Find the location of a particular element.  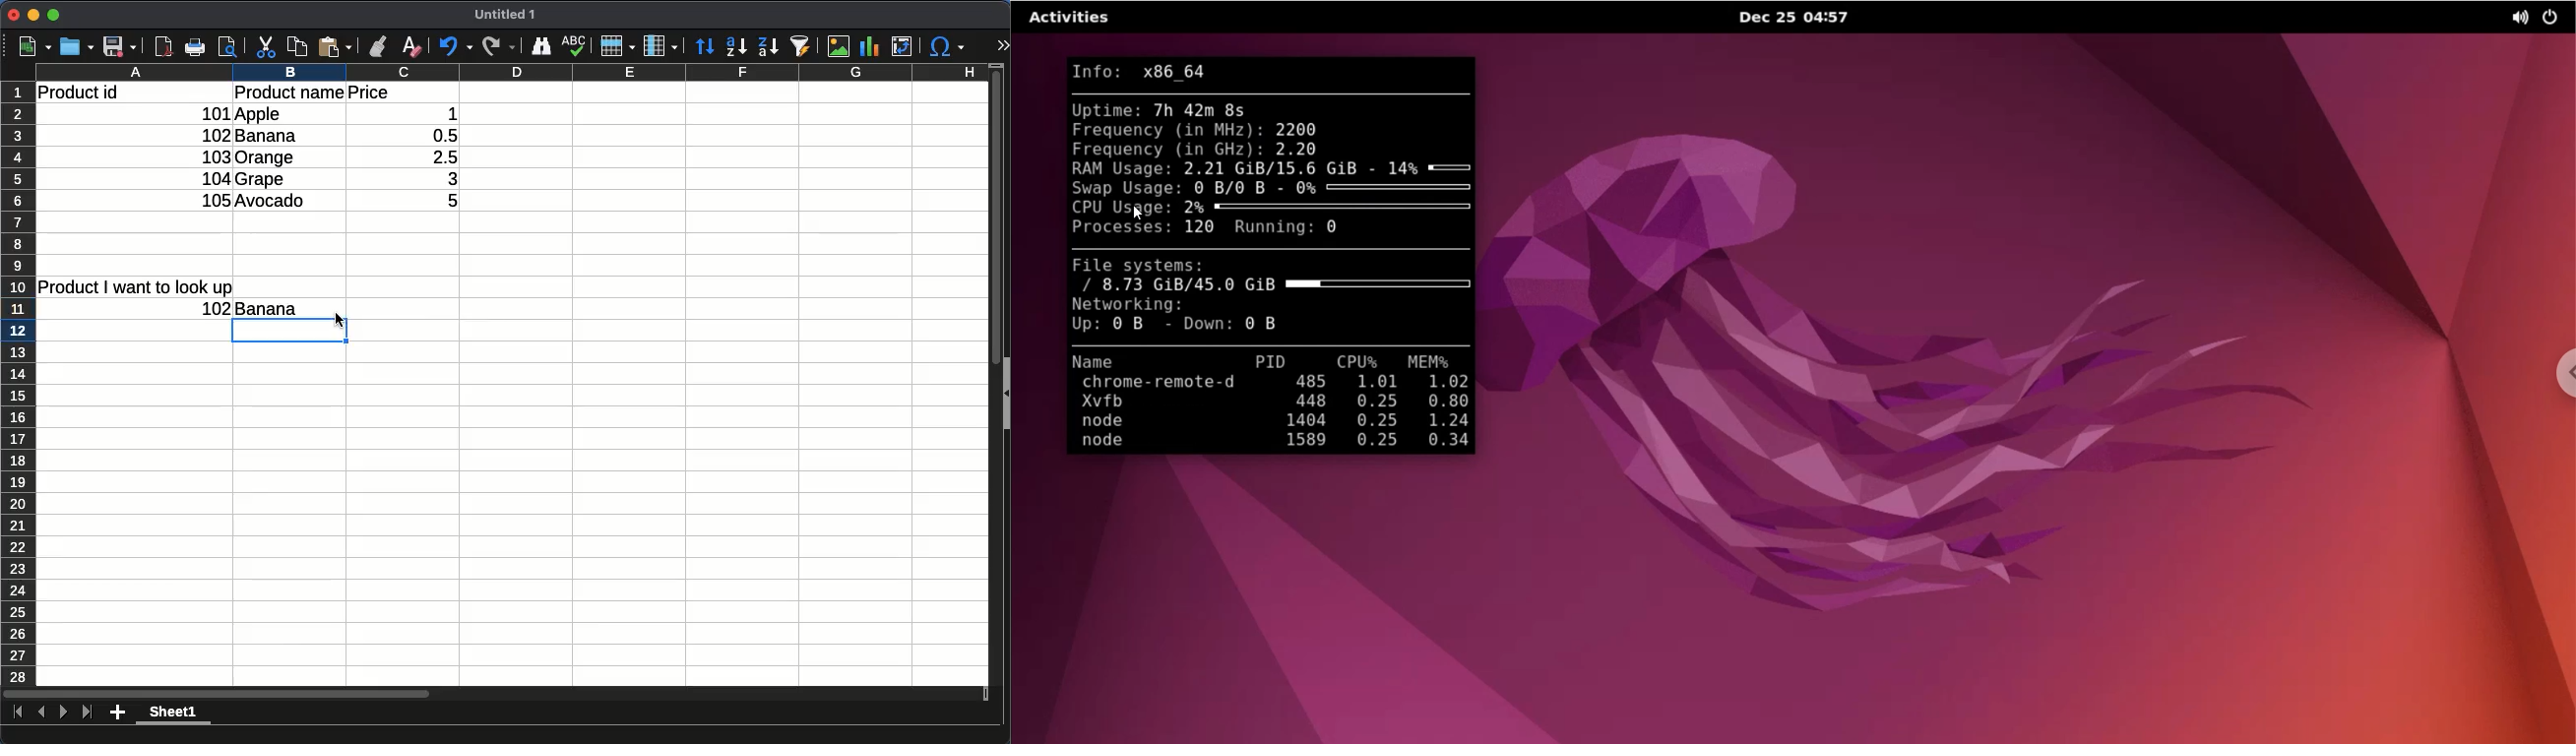

save is located at coordinates (120, 46).